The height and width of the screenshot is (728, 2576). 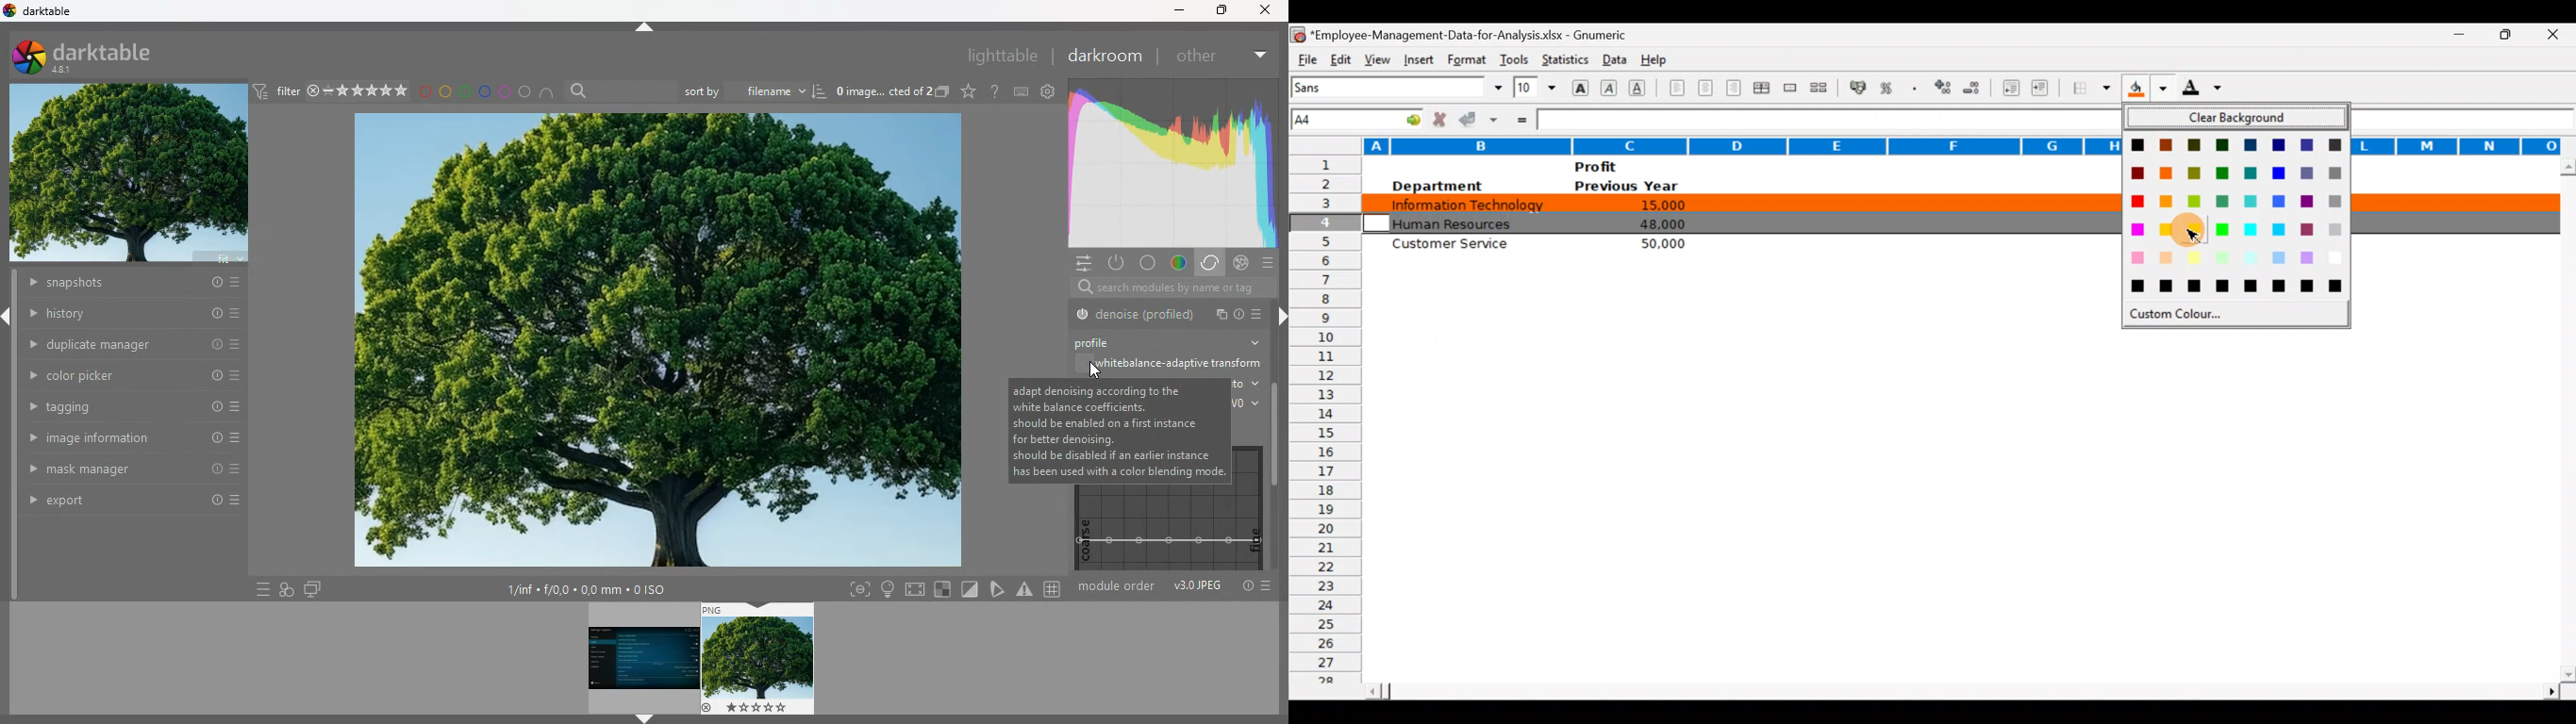 I want to click on Custom color, so click(x=2178, y=318).